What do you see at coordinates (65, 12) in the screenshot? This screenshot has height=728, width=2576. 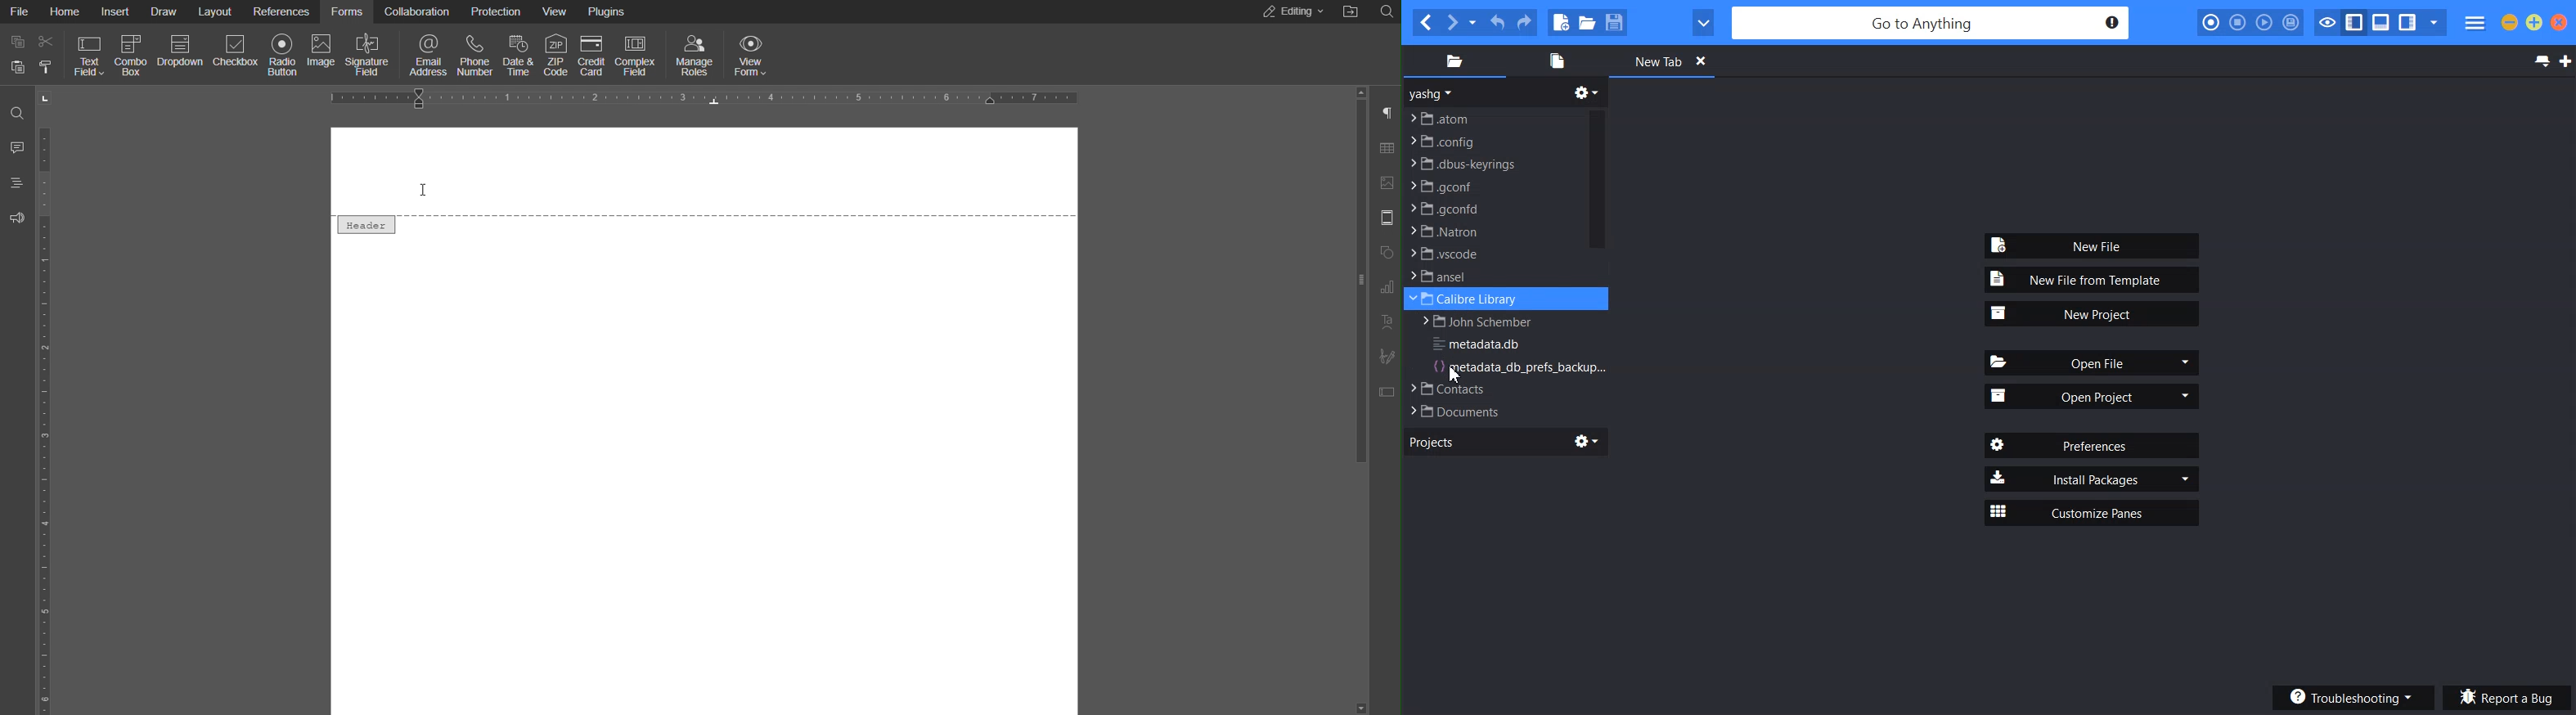 I see `Home` at bounding box center [65, 12].